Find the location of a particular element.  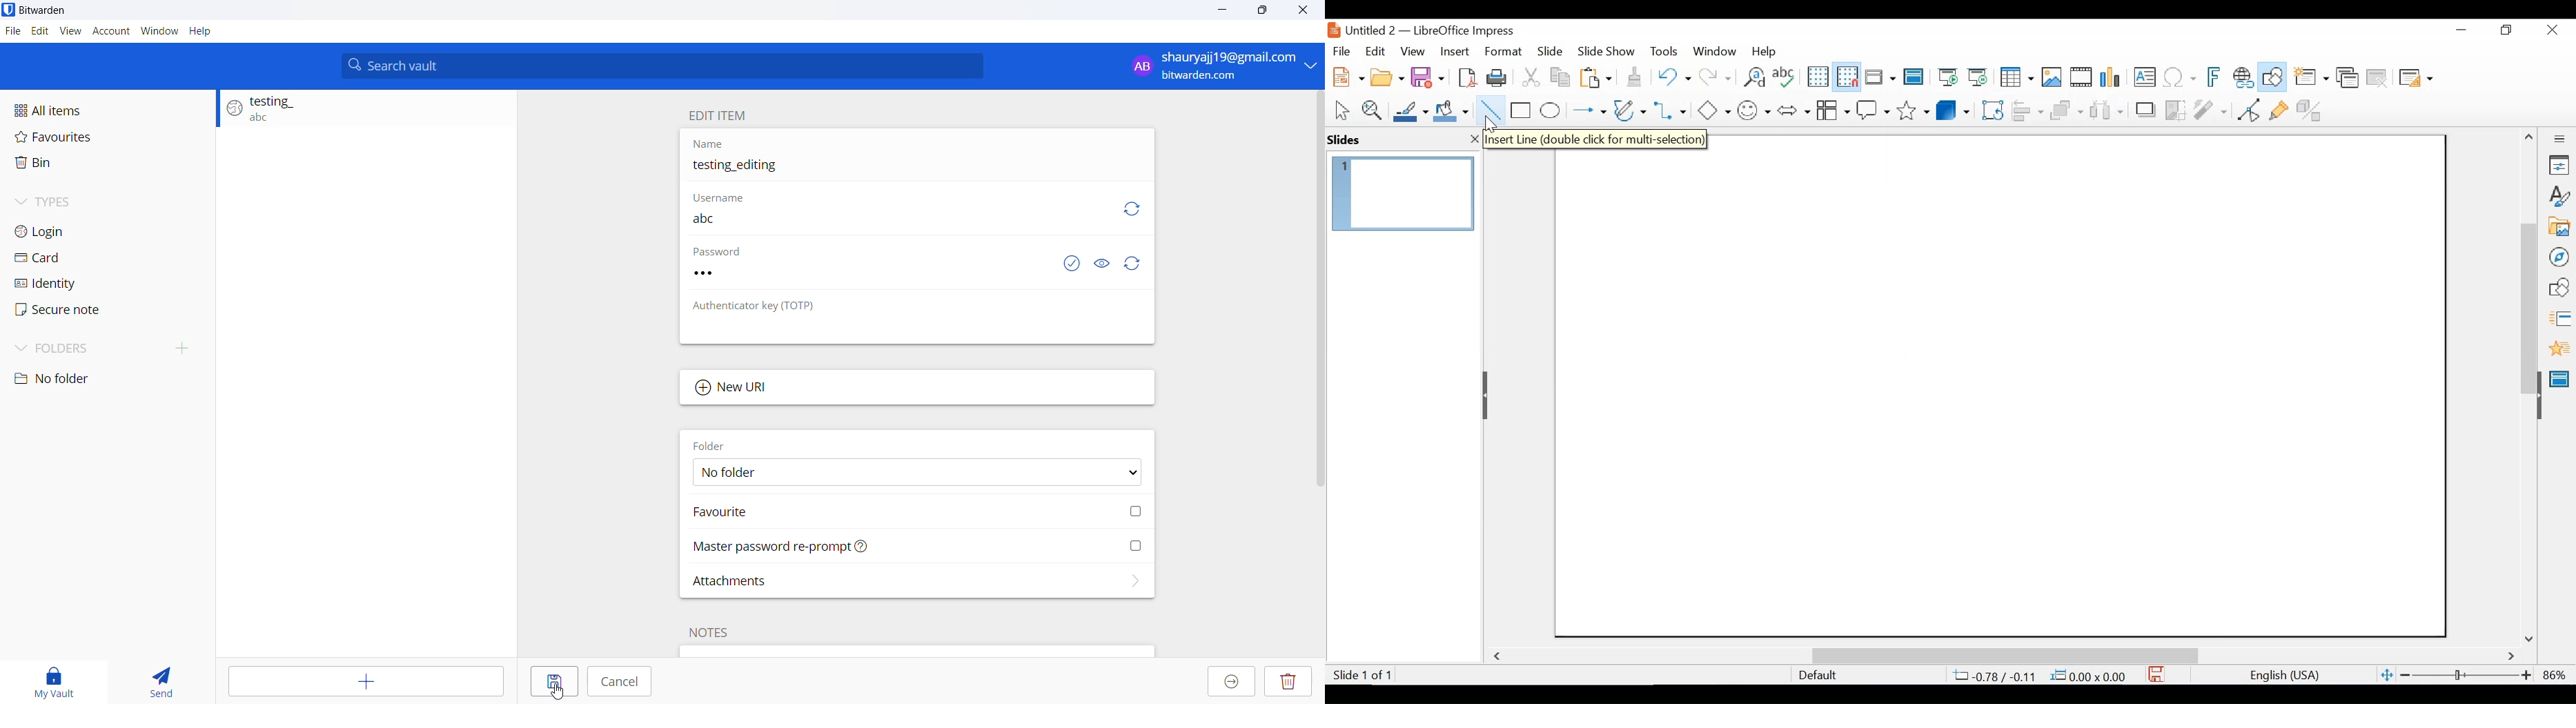

Insert Line is located at coordinates (1492, 111).